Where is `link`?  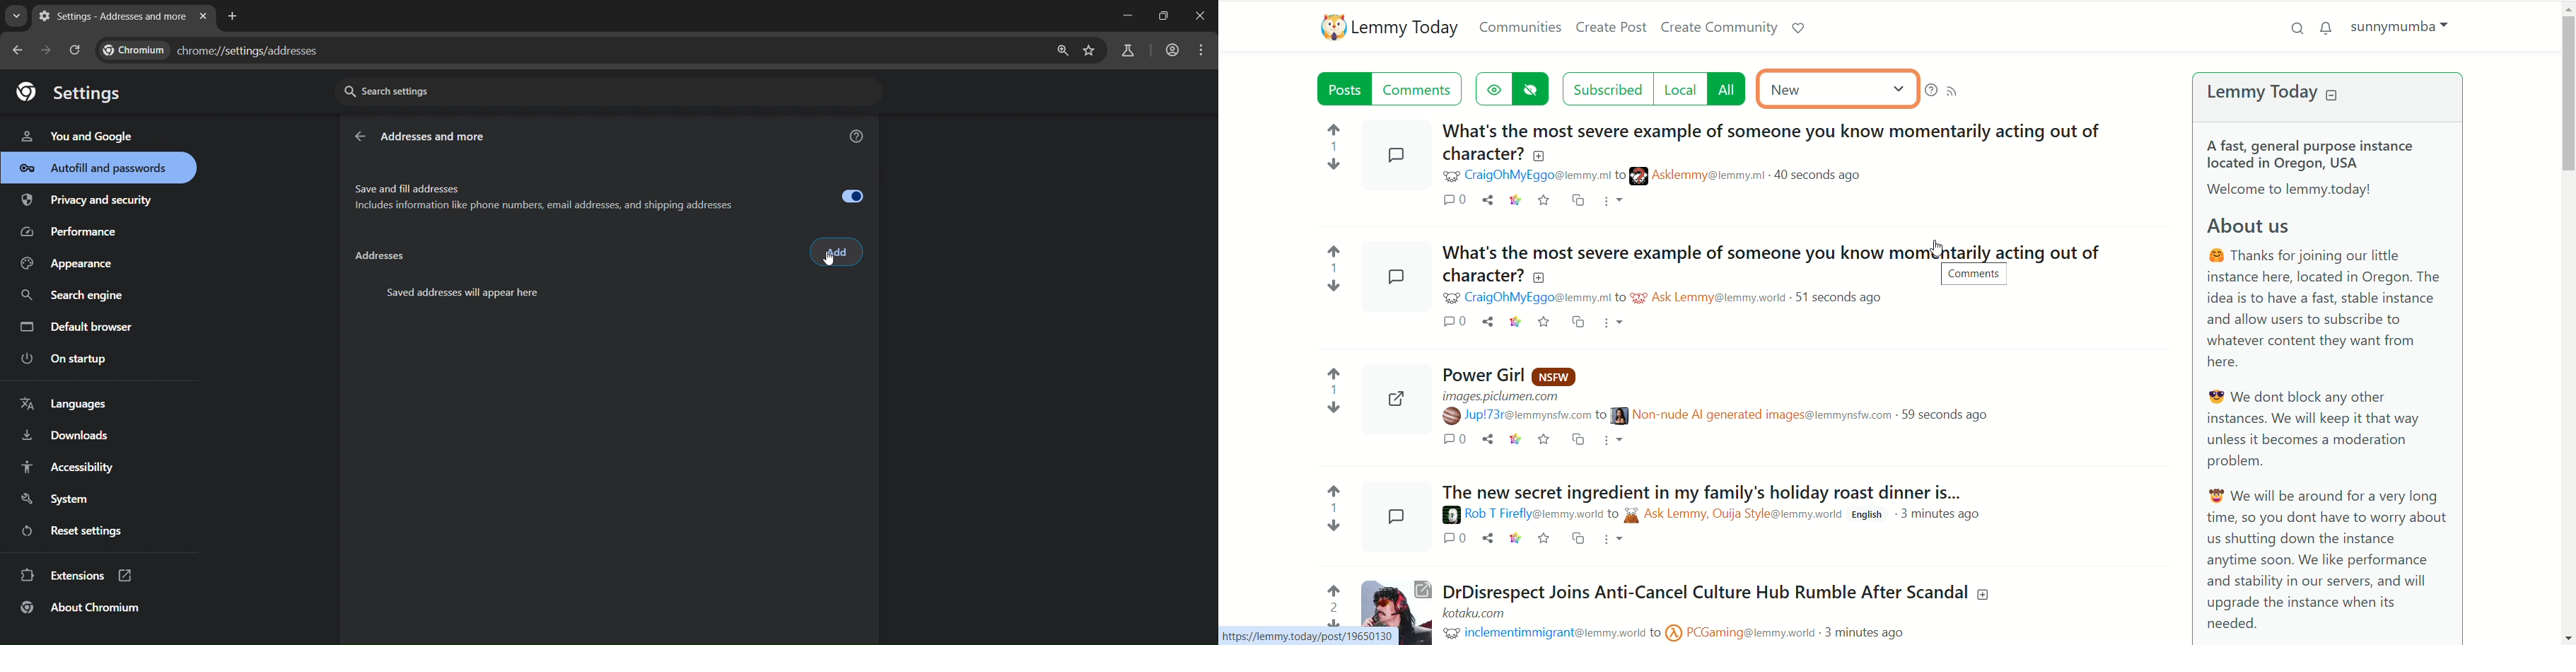 link is located at coordinates (1518, 539).